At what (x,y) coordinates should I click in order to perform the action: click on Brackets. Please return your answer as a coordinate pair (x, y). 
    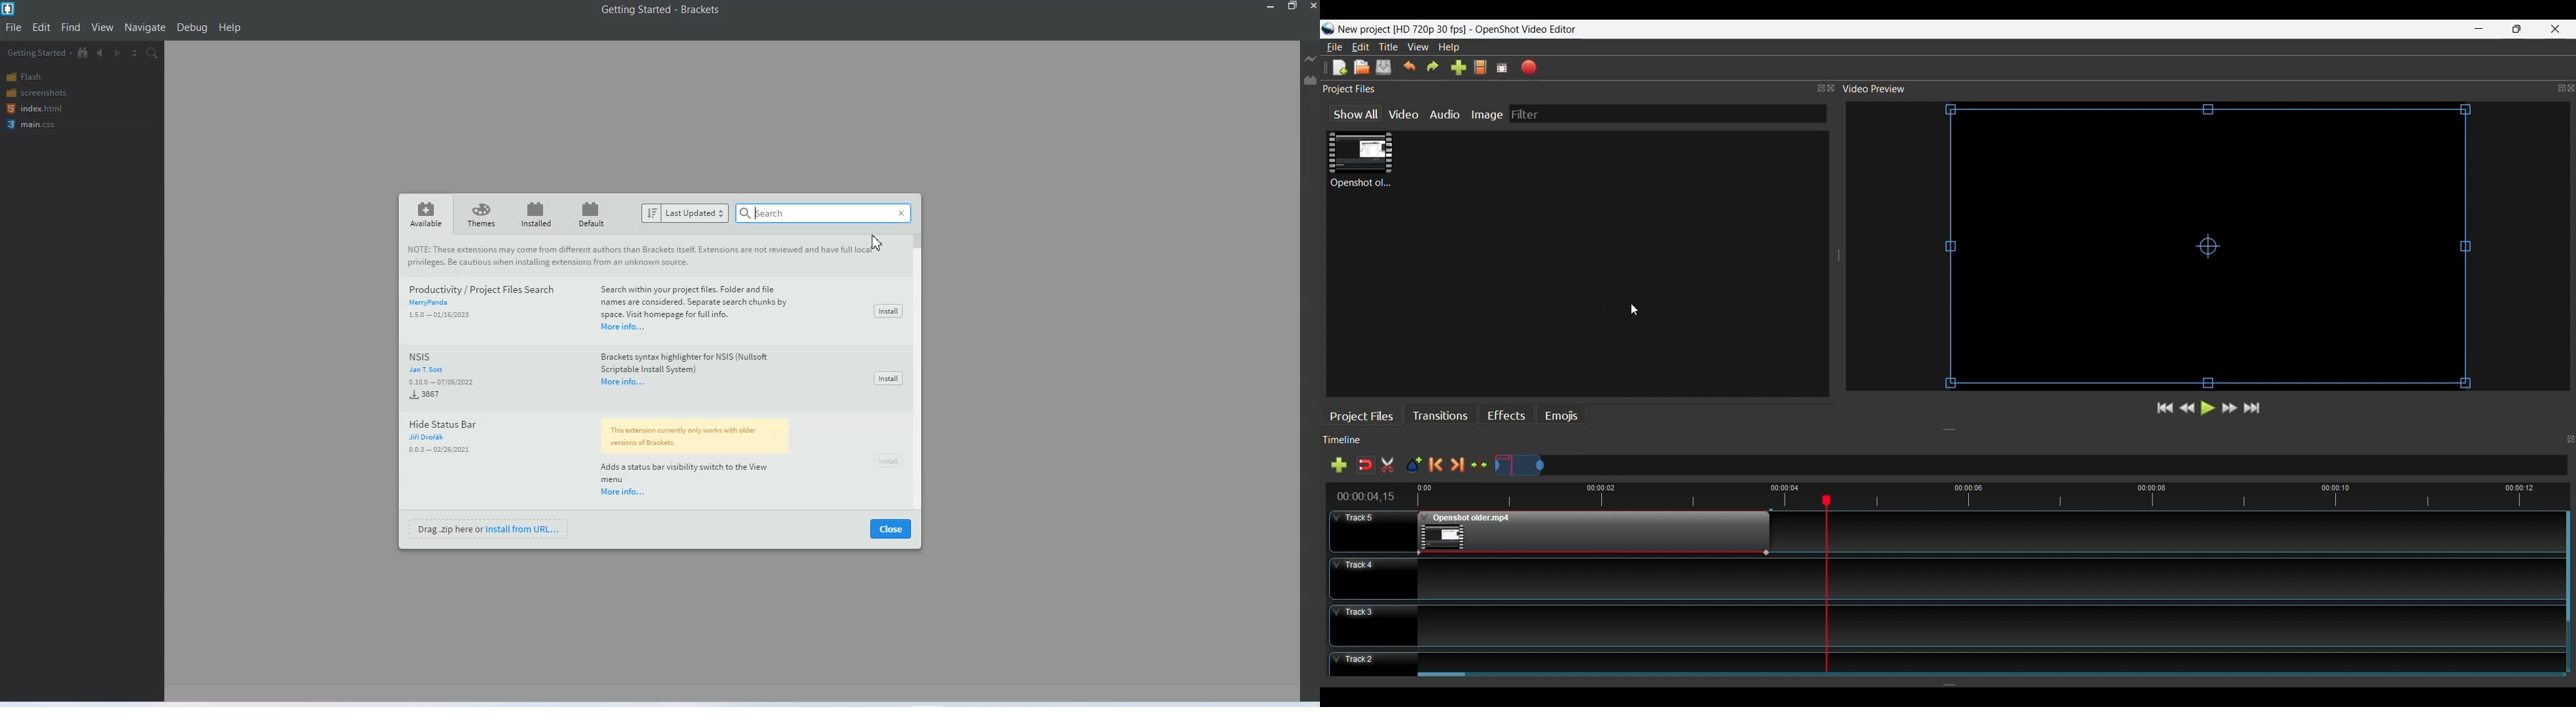
    Looking at the image, I should click on (700, 9).